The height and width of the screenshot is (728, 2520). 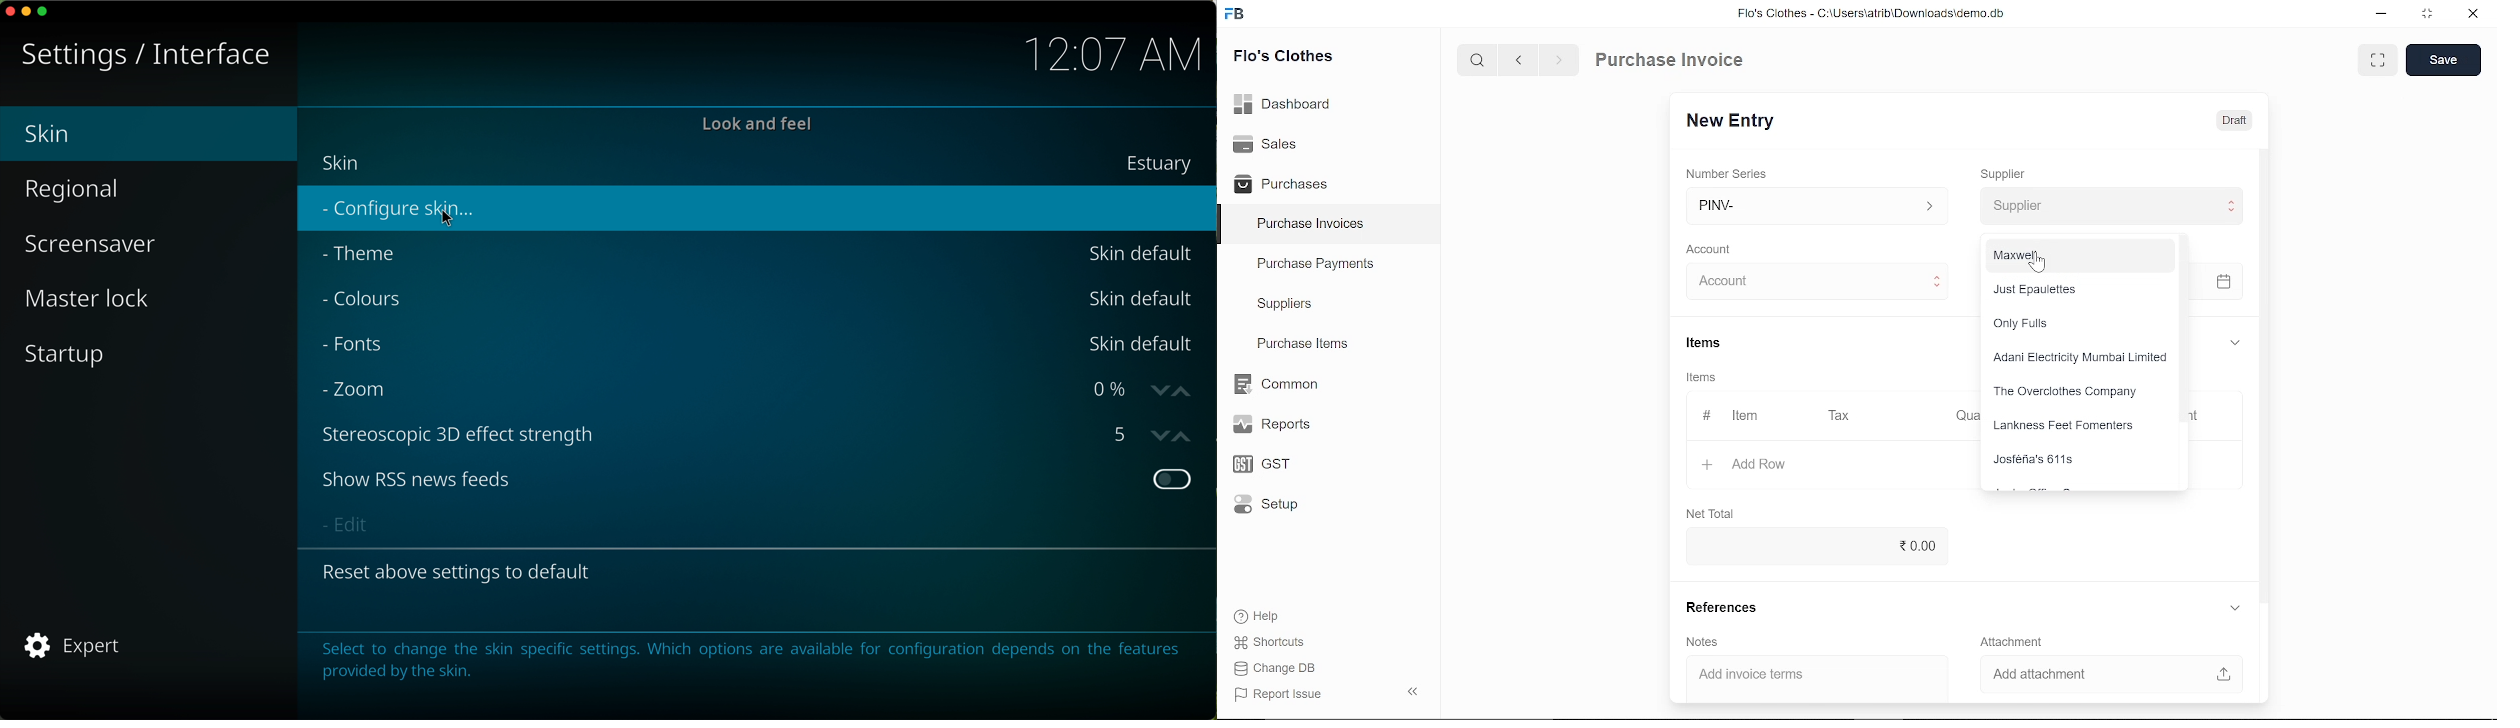 I want to click on Josféfia's 611s., so click(x=2074, y=462).